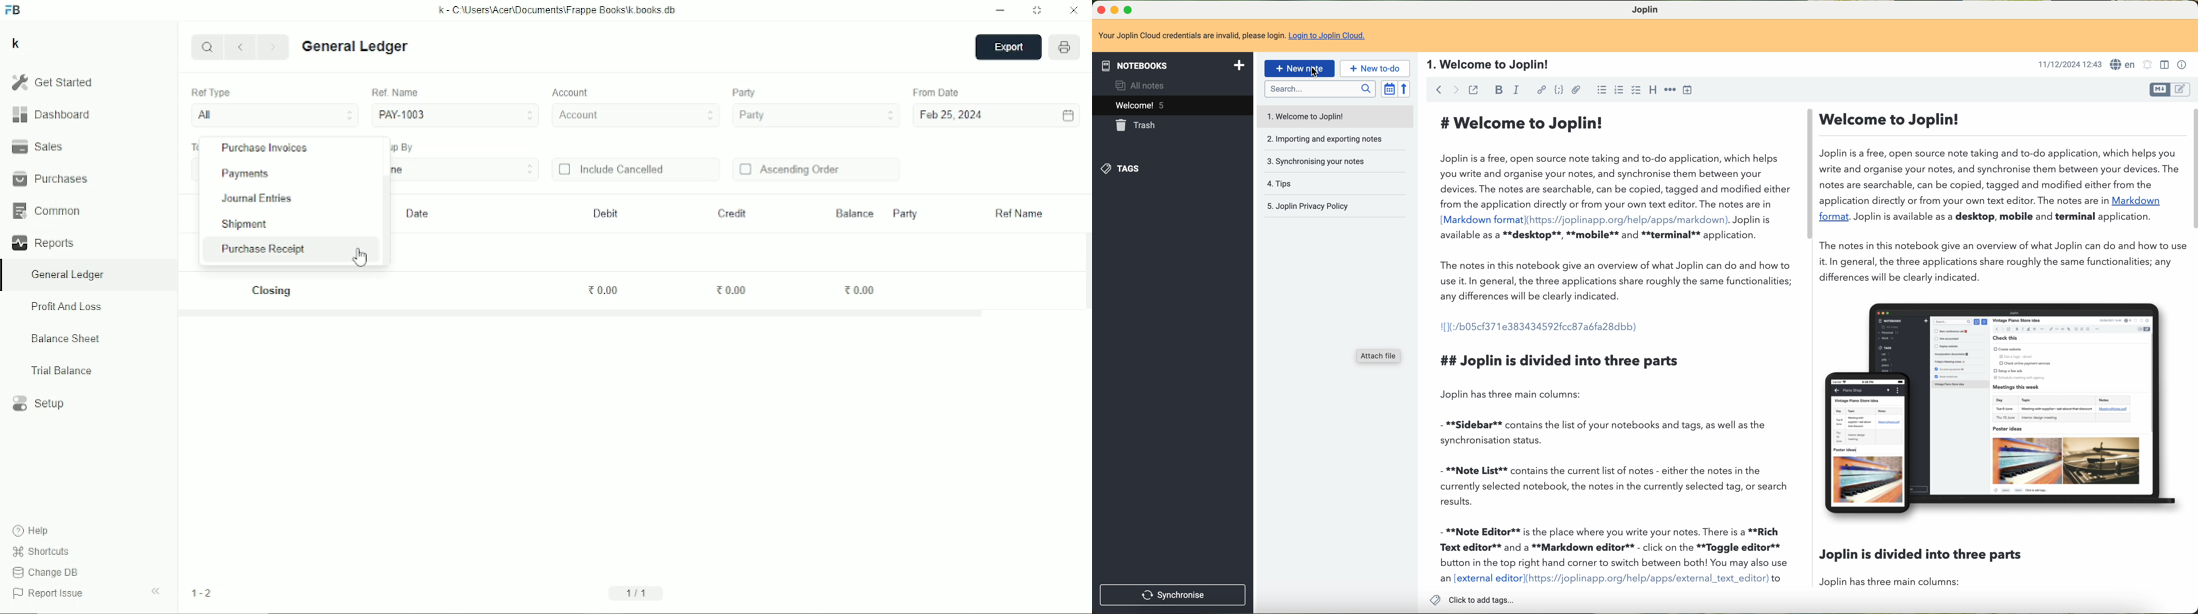  I want to click on Get started, so click(52, 82).